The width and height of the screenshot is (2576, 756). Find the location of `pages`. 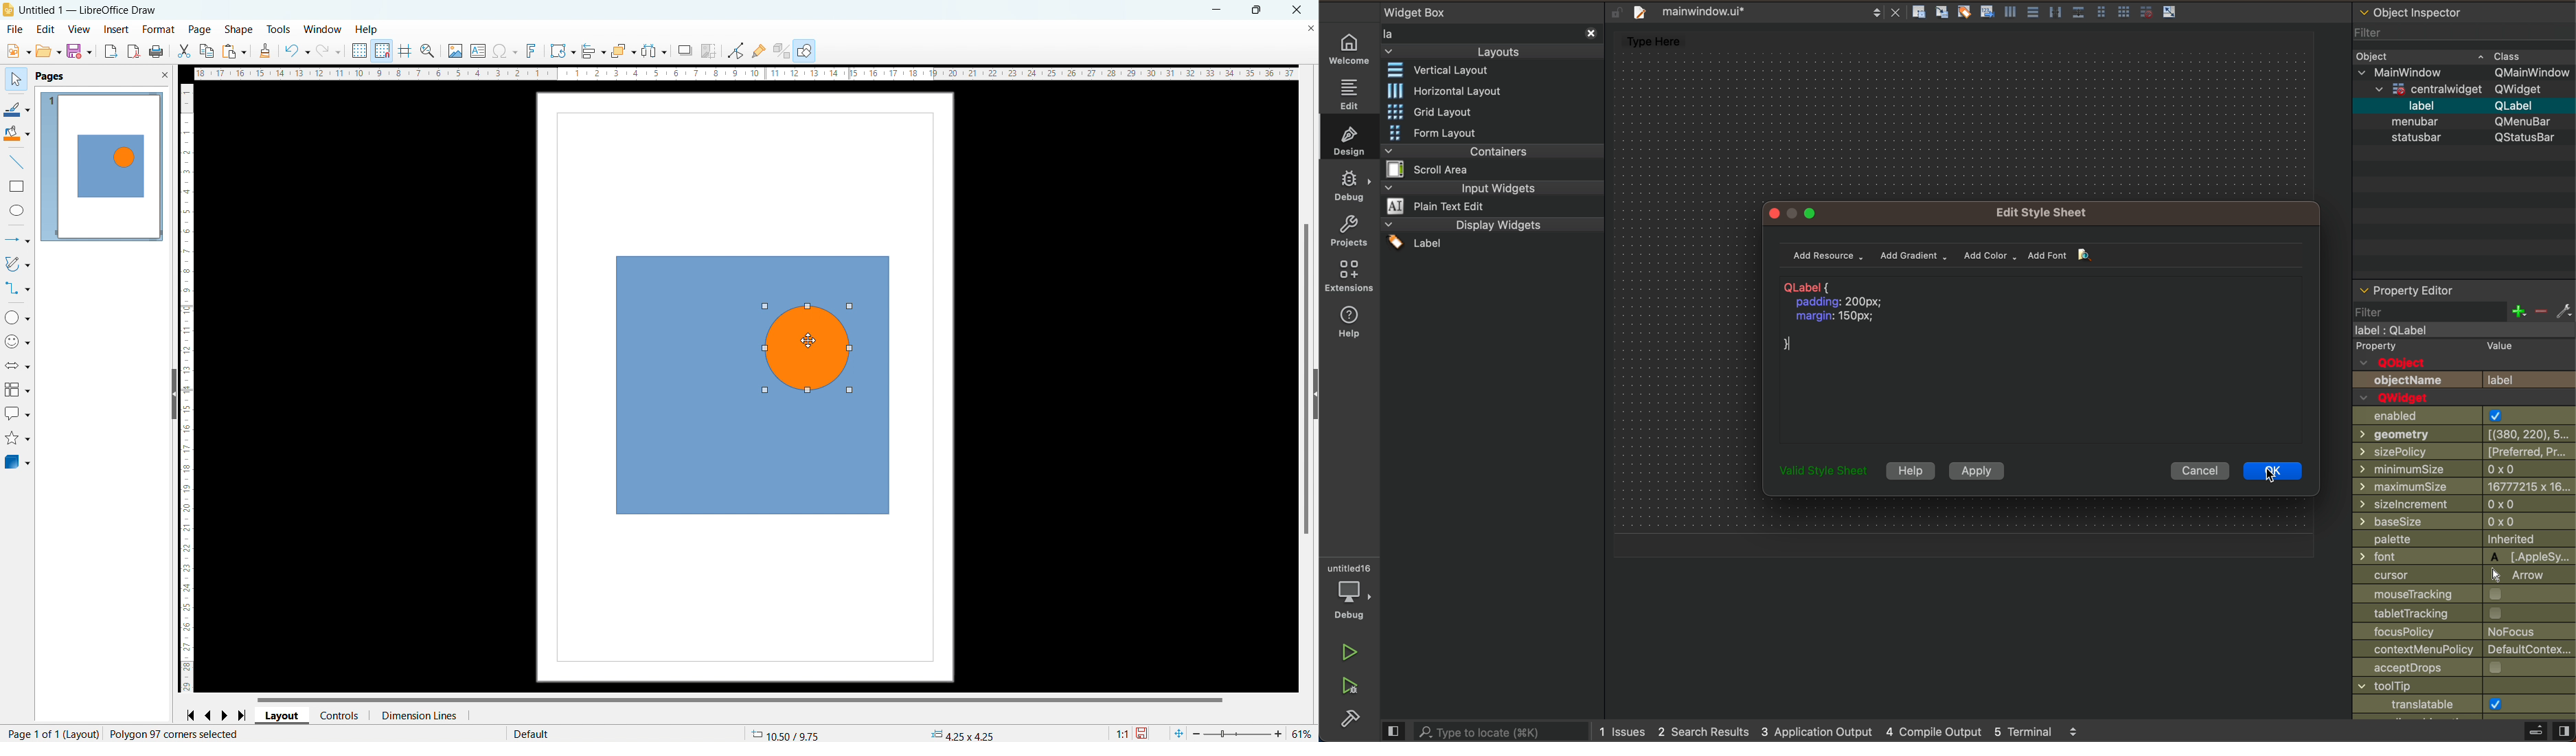

pages is located at coordinates (51, 76).